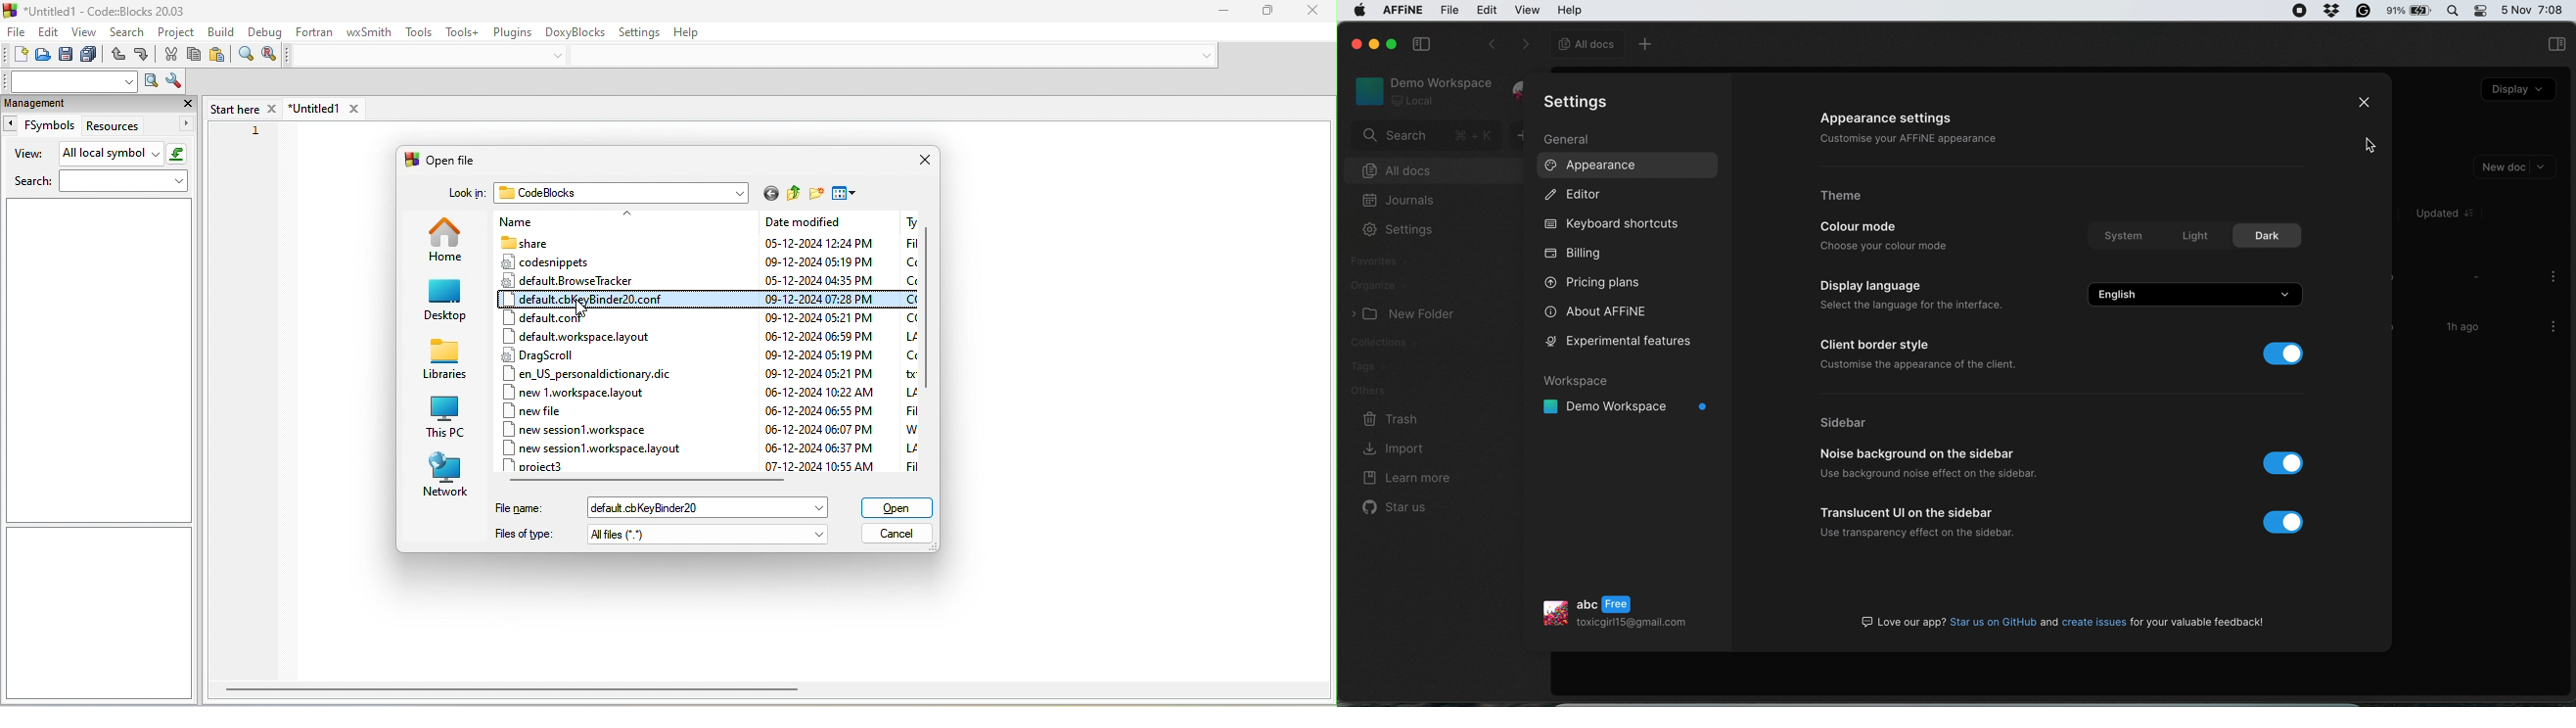  What do you see at coordinates (1528, 11) in the screenshot?
I see `view` at bounding box center [1528, 11].